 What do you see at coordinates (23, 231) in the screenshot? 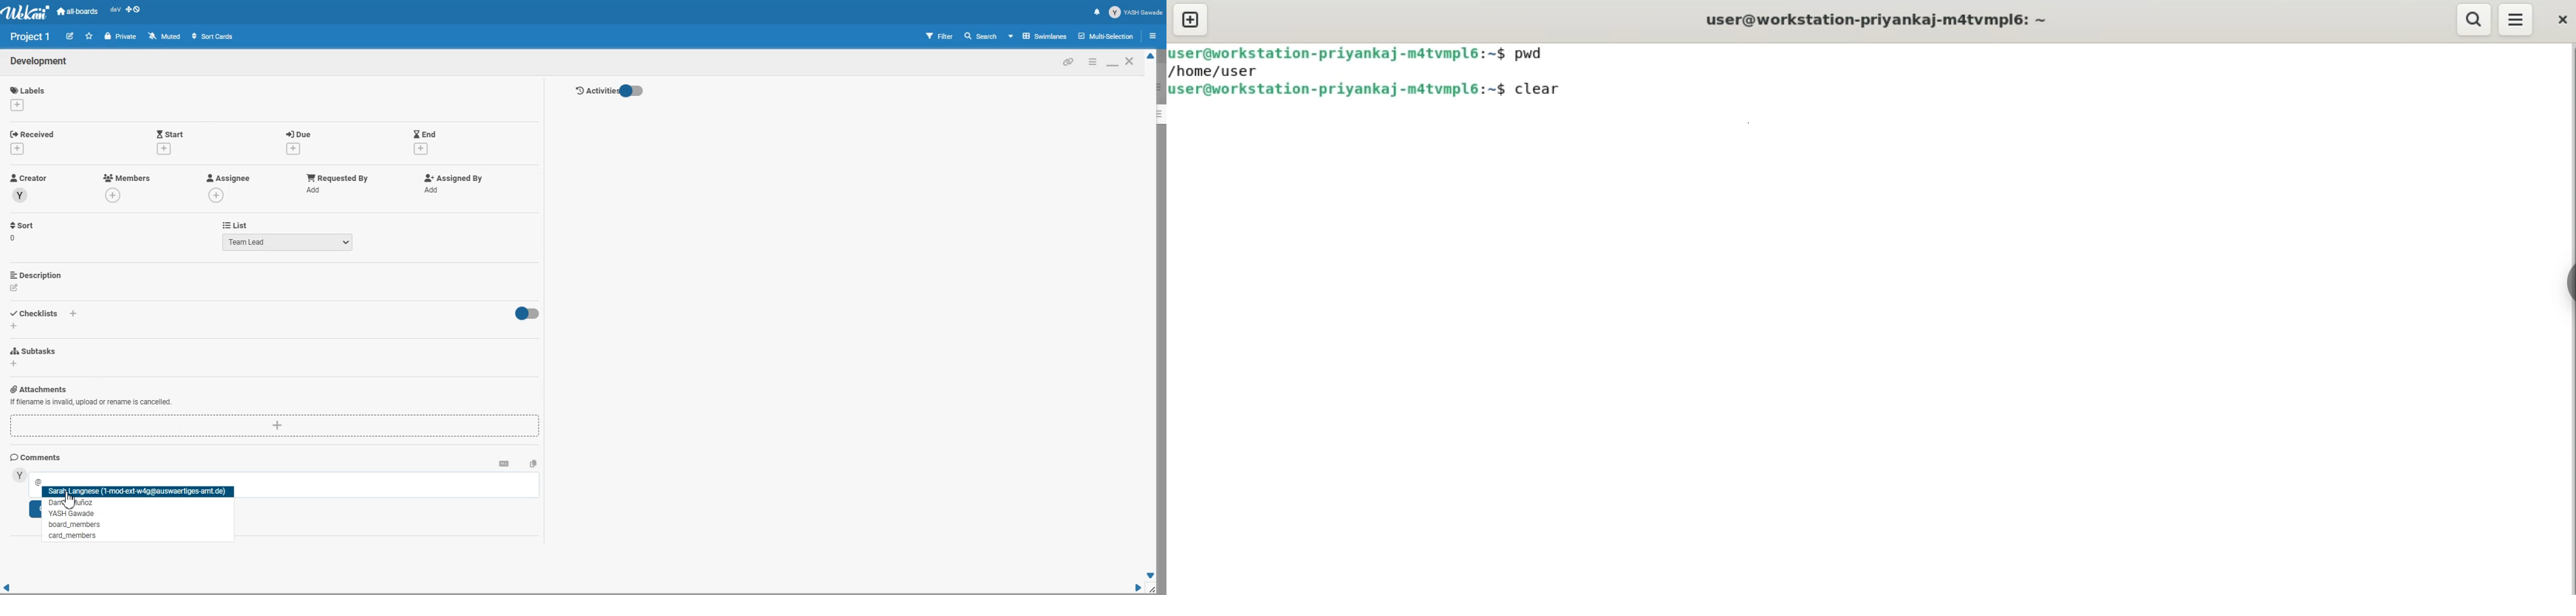
I see `Sort` at bounding box center [23, 231].